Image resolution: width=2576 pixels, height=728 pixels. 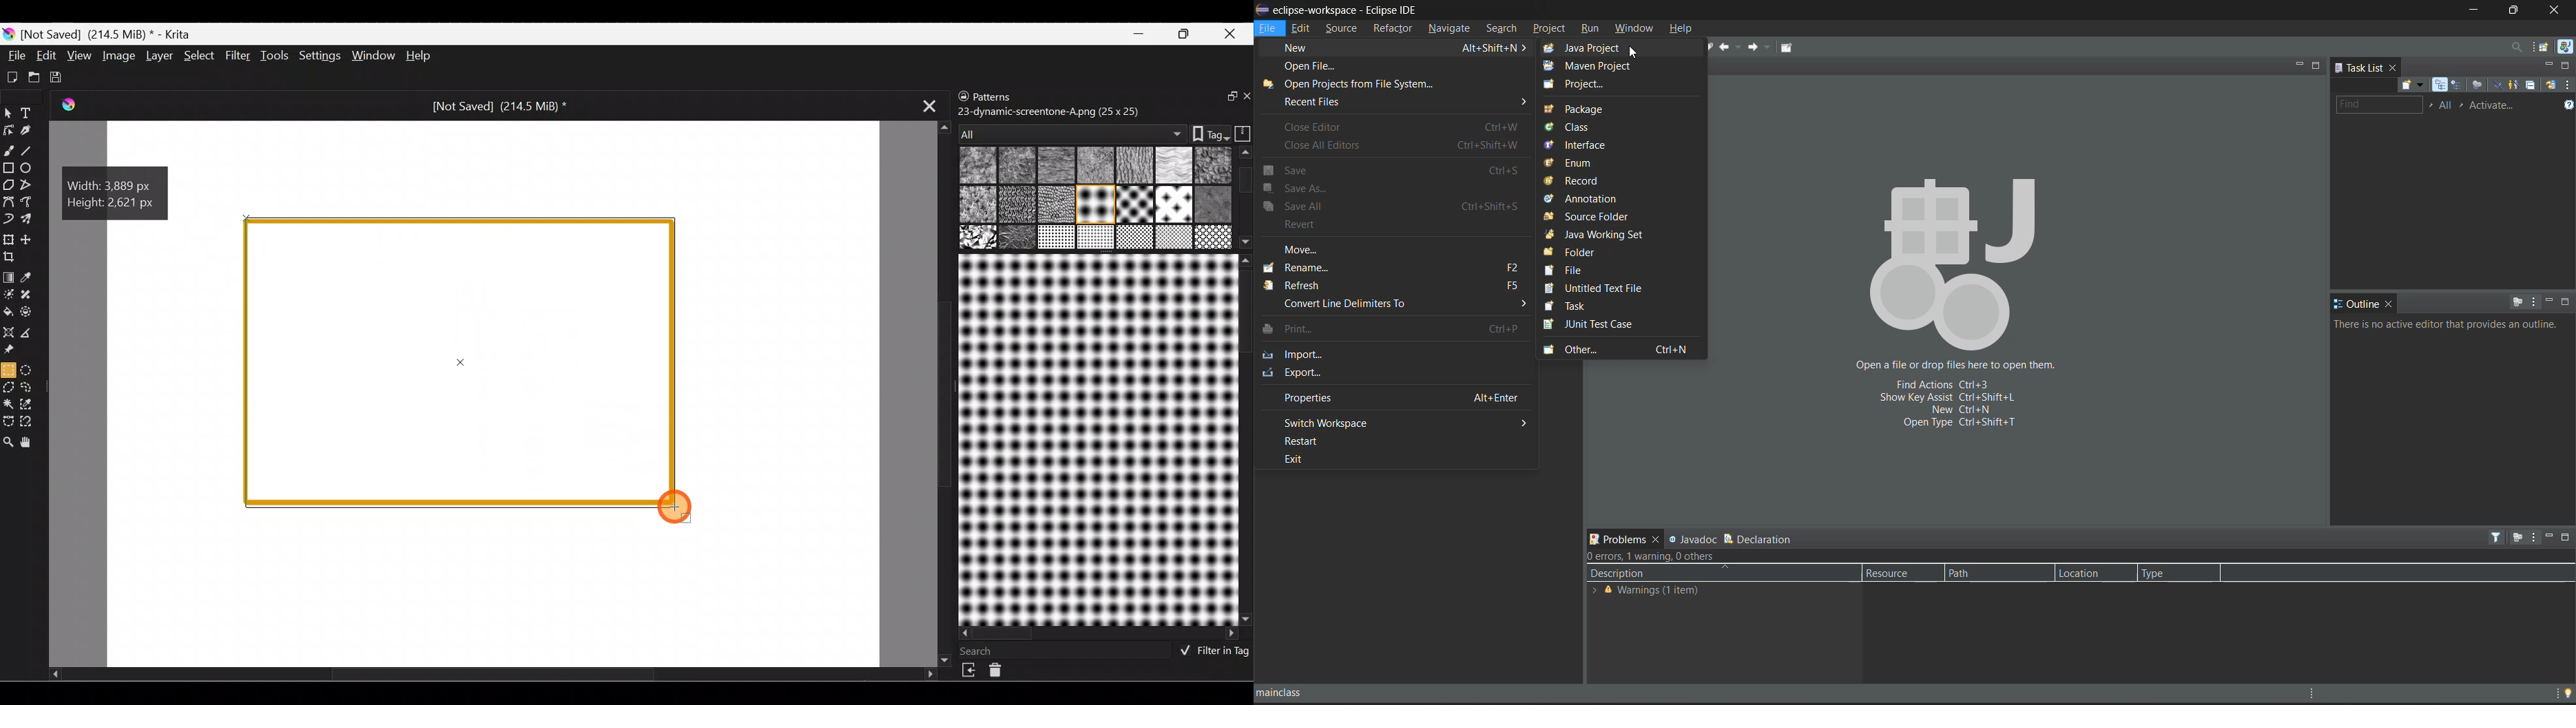 I want to click on Float docker, so click(x=1224, y=97).